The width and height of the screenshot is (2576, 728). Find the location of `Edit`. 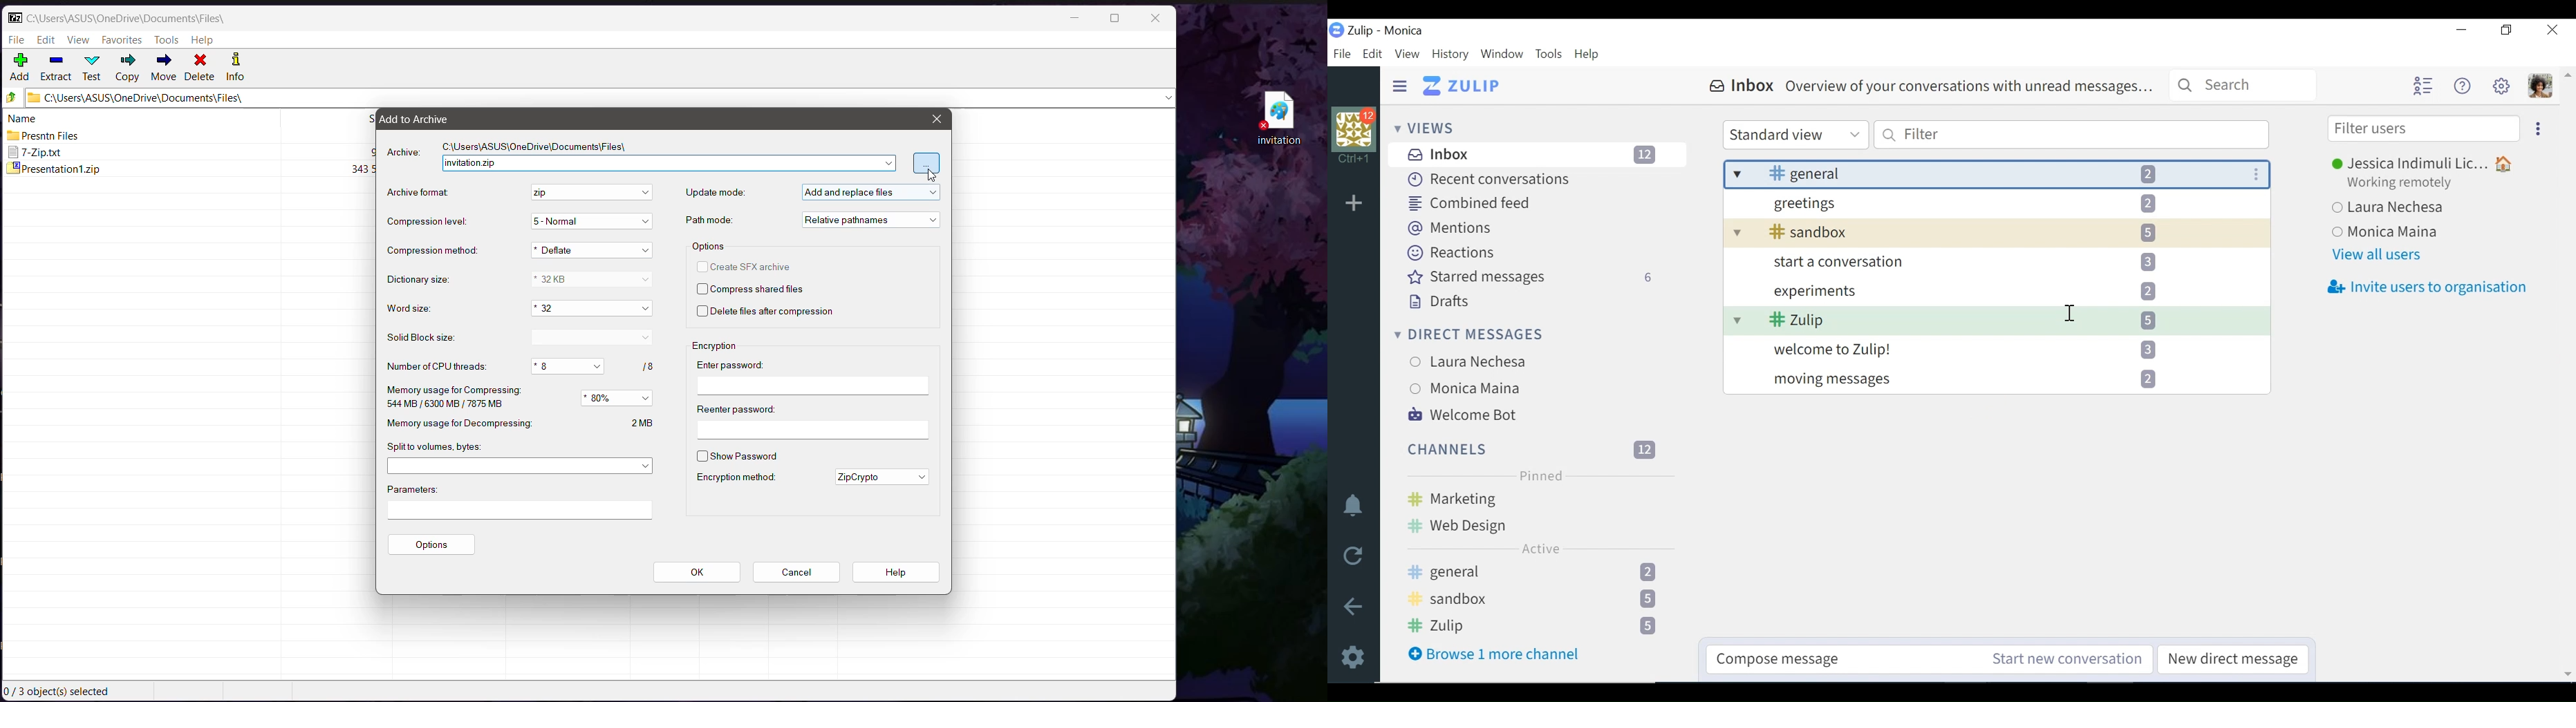

Edit is located at coordinates (47, 39).